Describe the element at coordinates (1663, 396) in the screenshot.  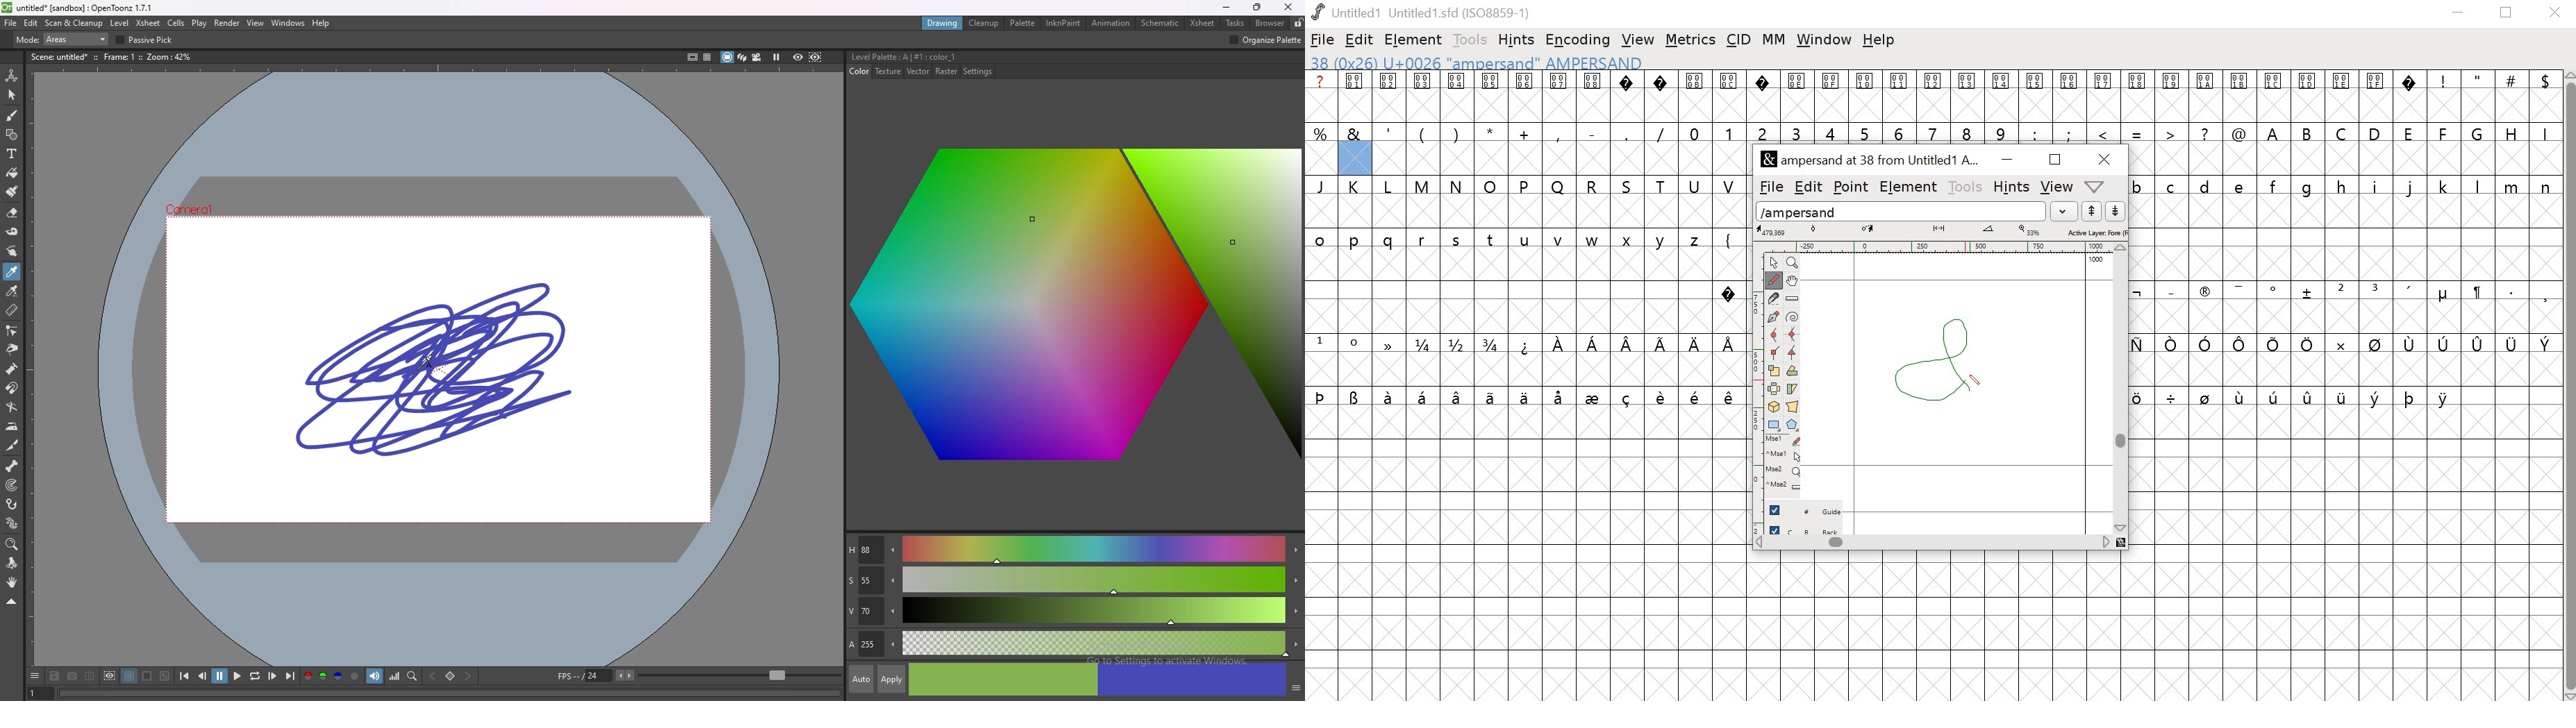
I see `symbol` at that location.